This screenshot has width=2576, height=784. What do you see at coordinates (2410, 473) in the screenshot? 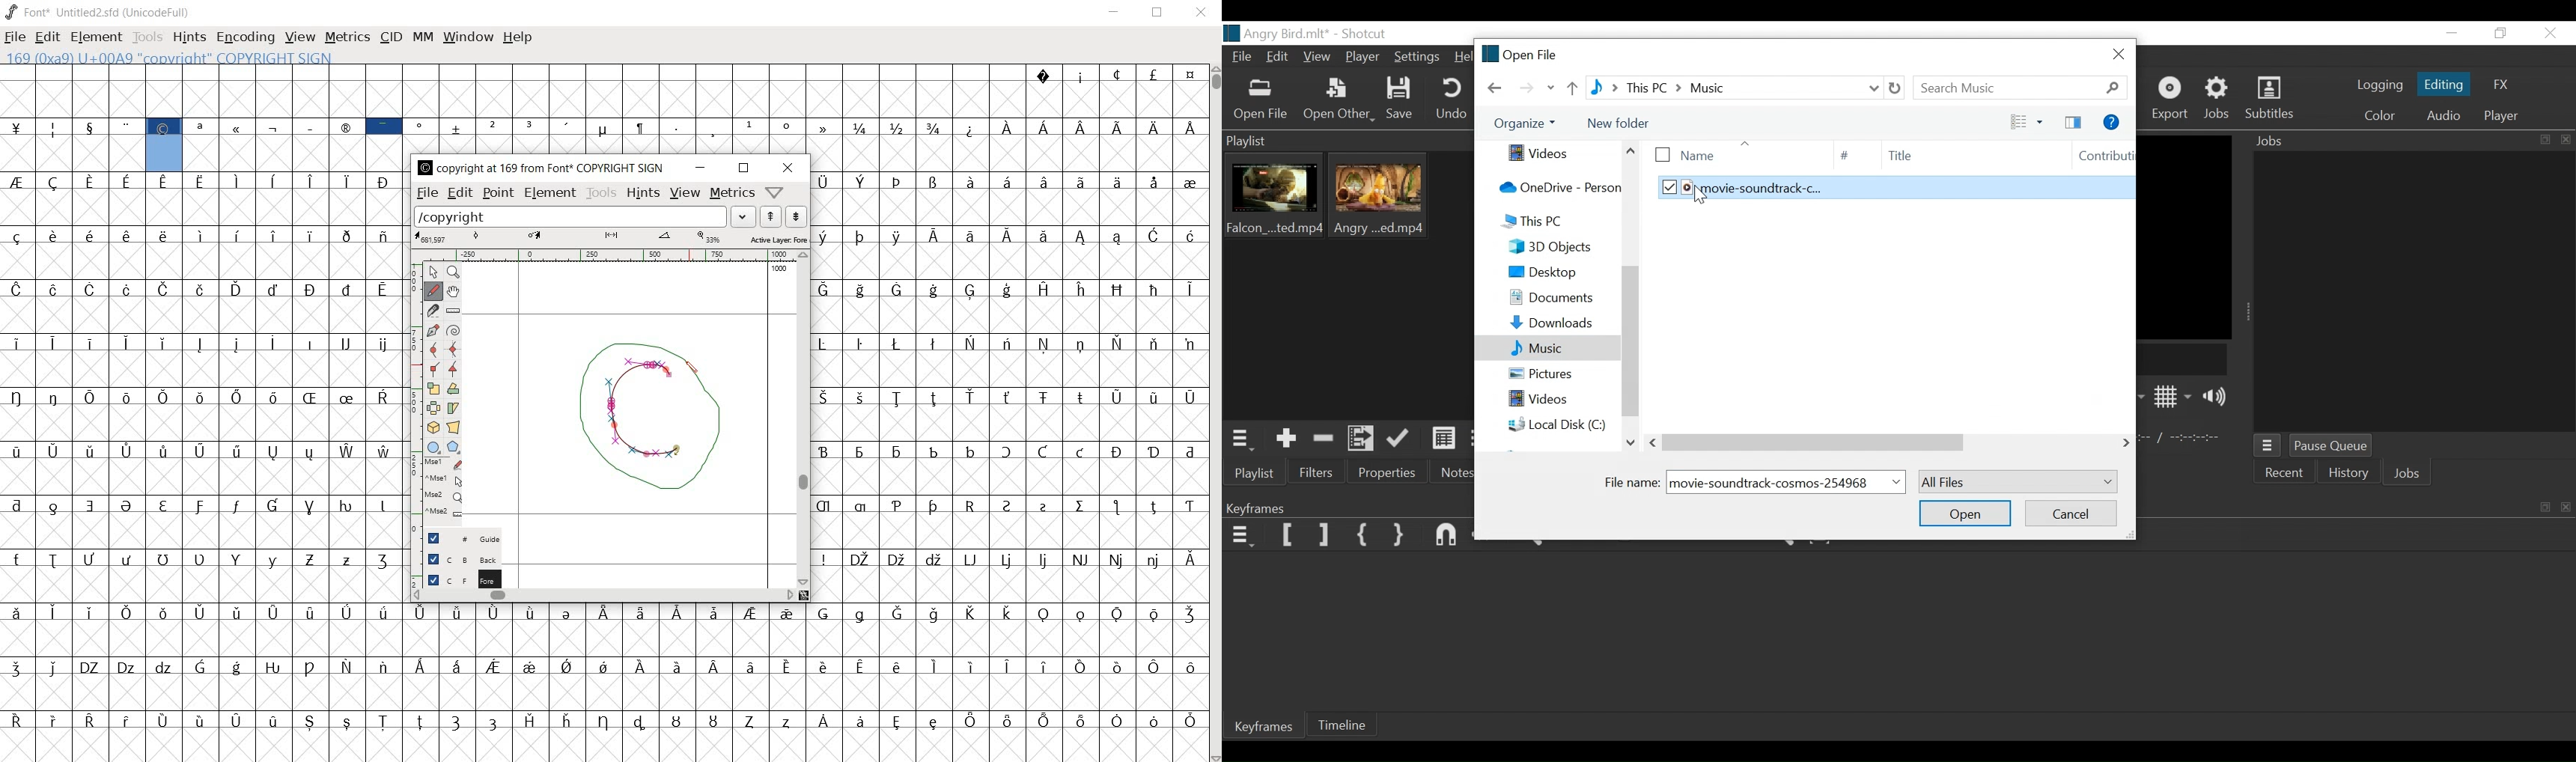
I see `Jobs` at bounding box center [2410, 473].